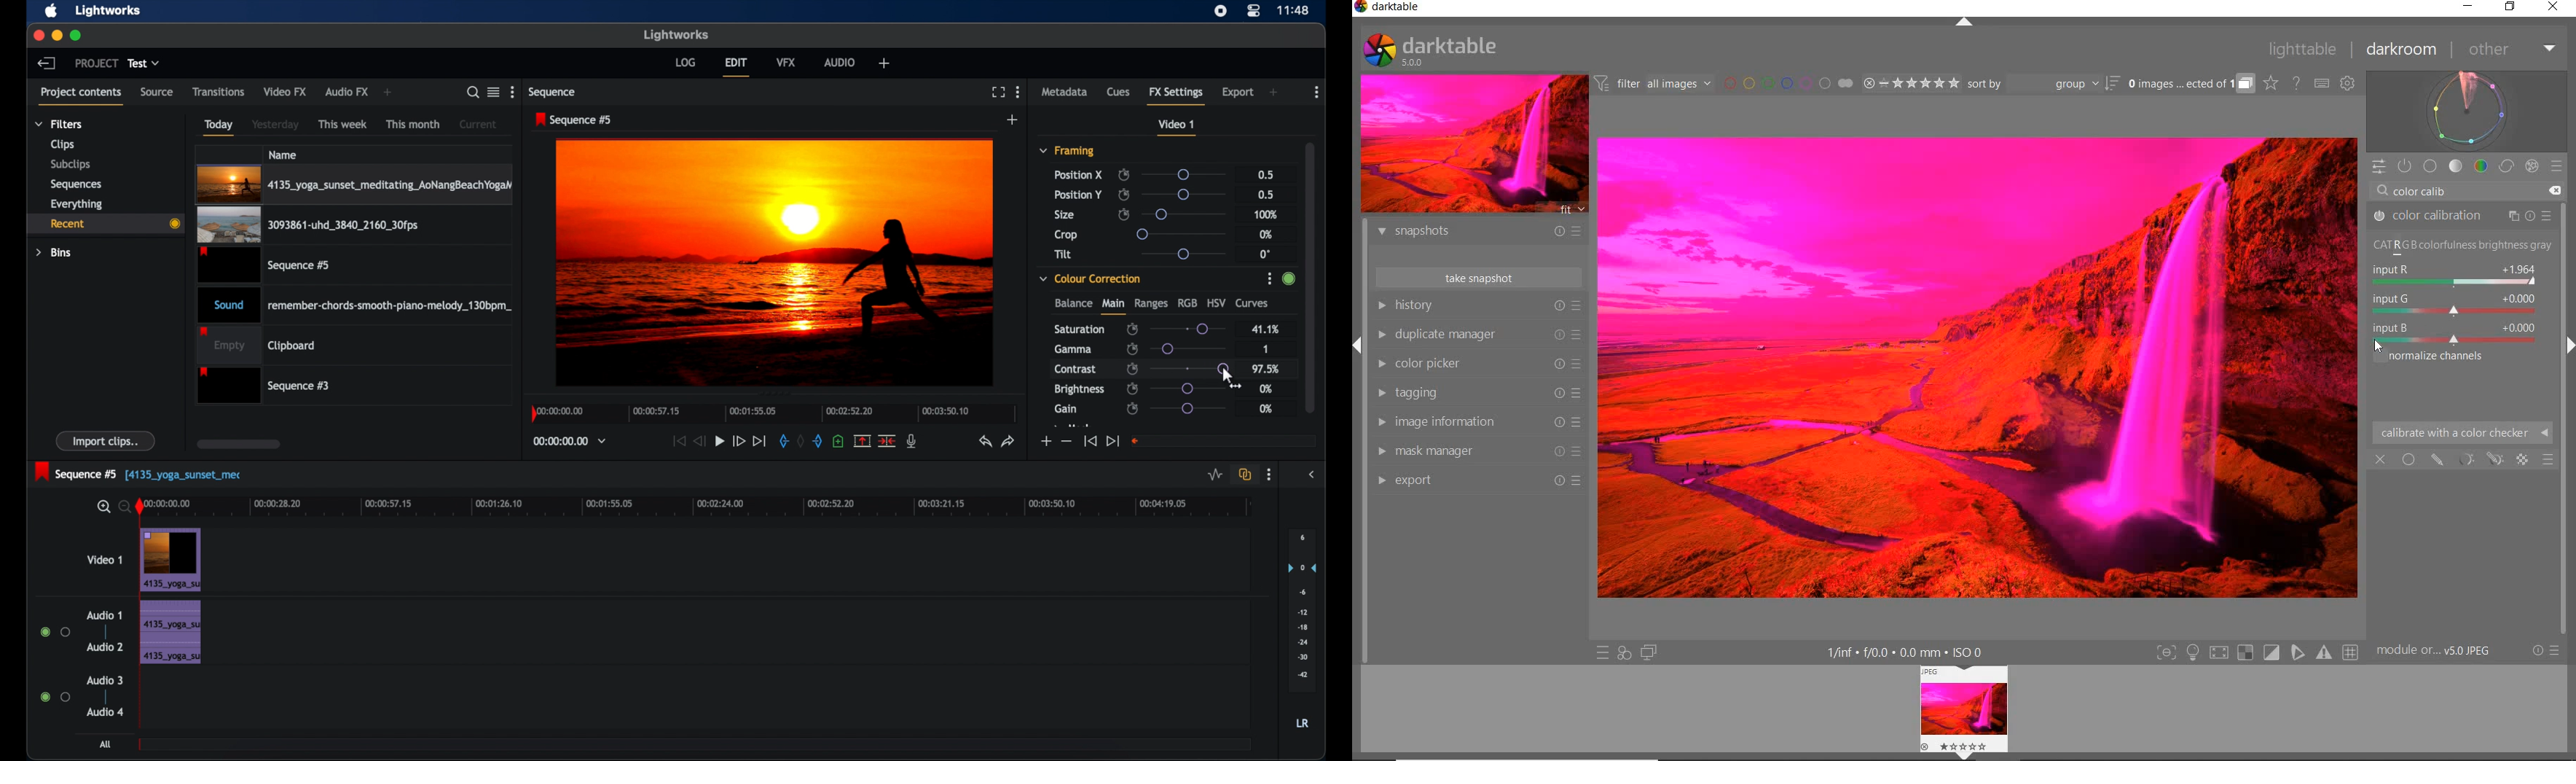 This screenshot has width=2576, height=784. Describe the element at coordinates (1480, 482) in the screenshot. I see `export` at that location.